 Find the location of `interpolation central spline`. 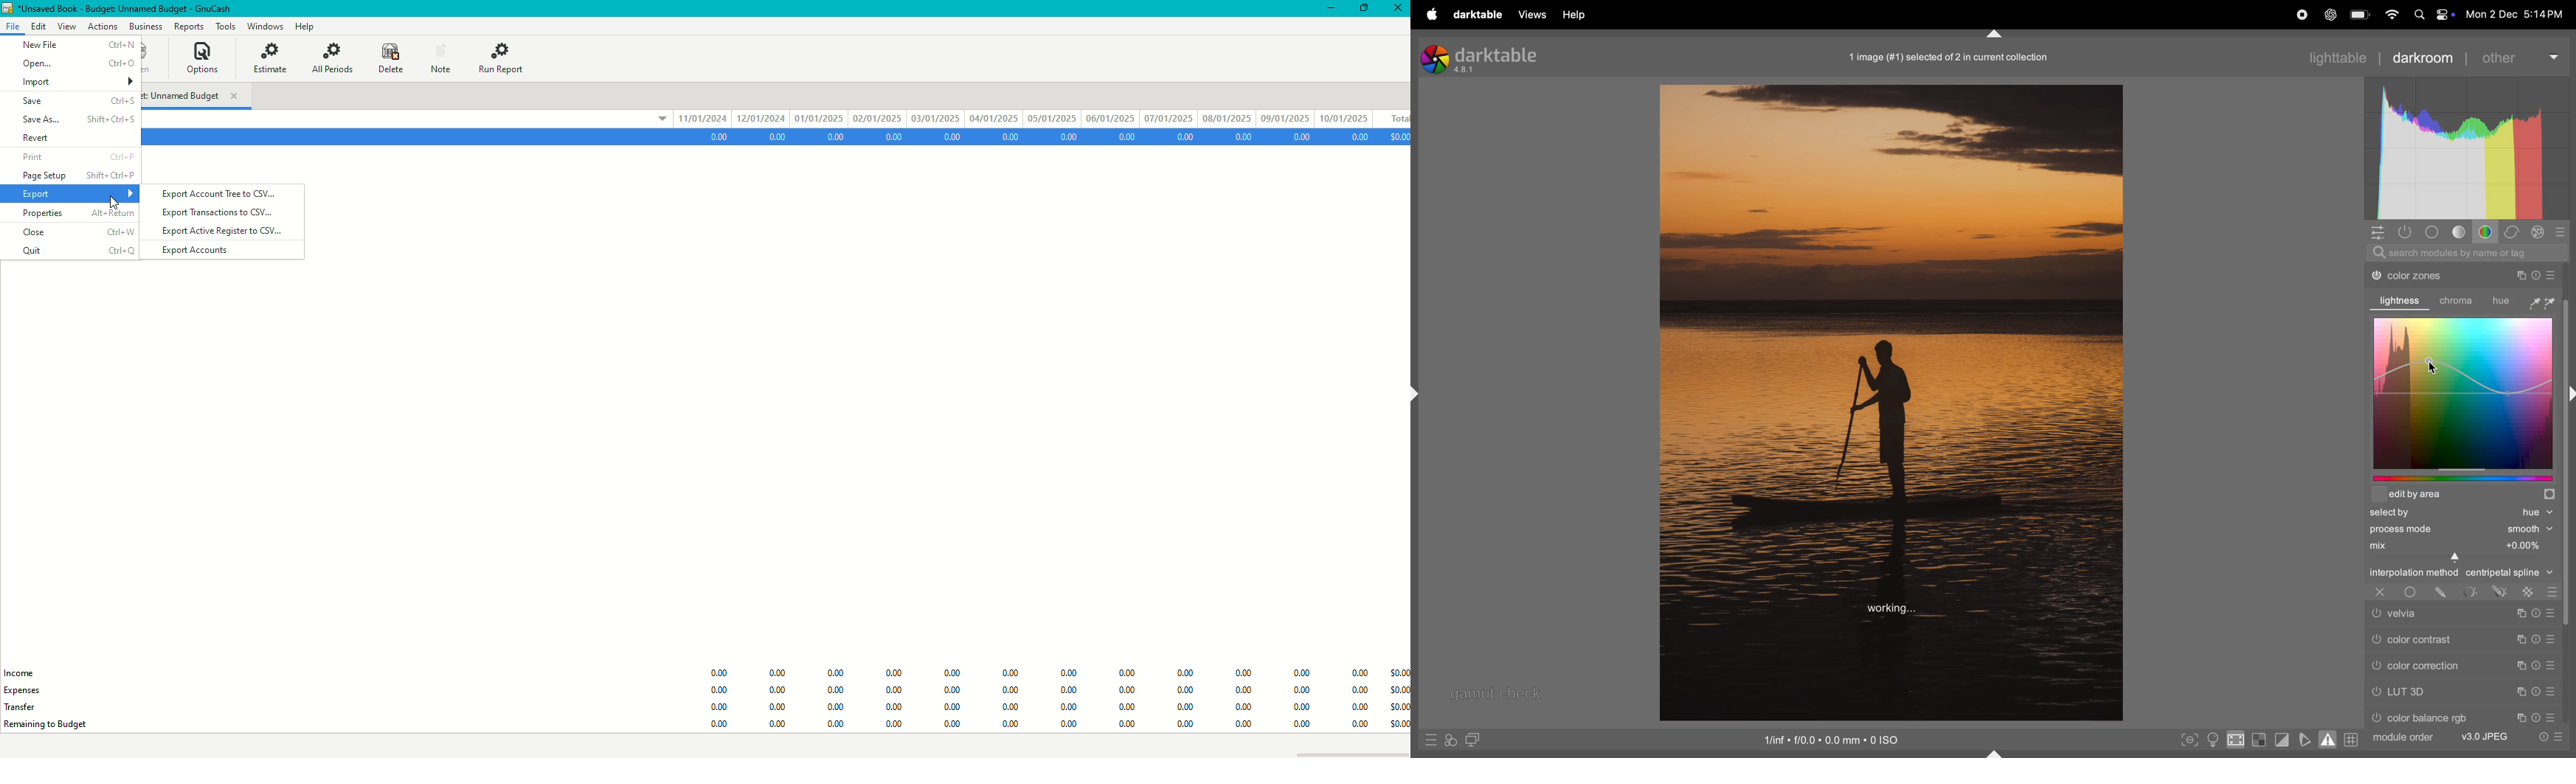

interpolation central spline is located at coordinates (2460, 574).